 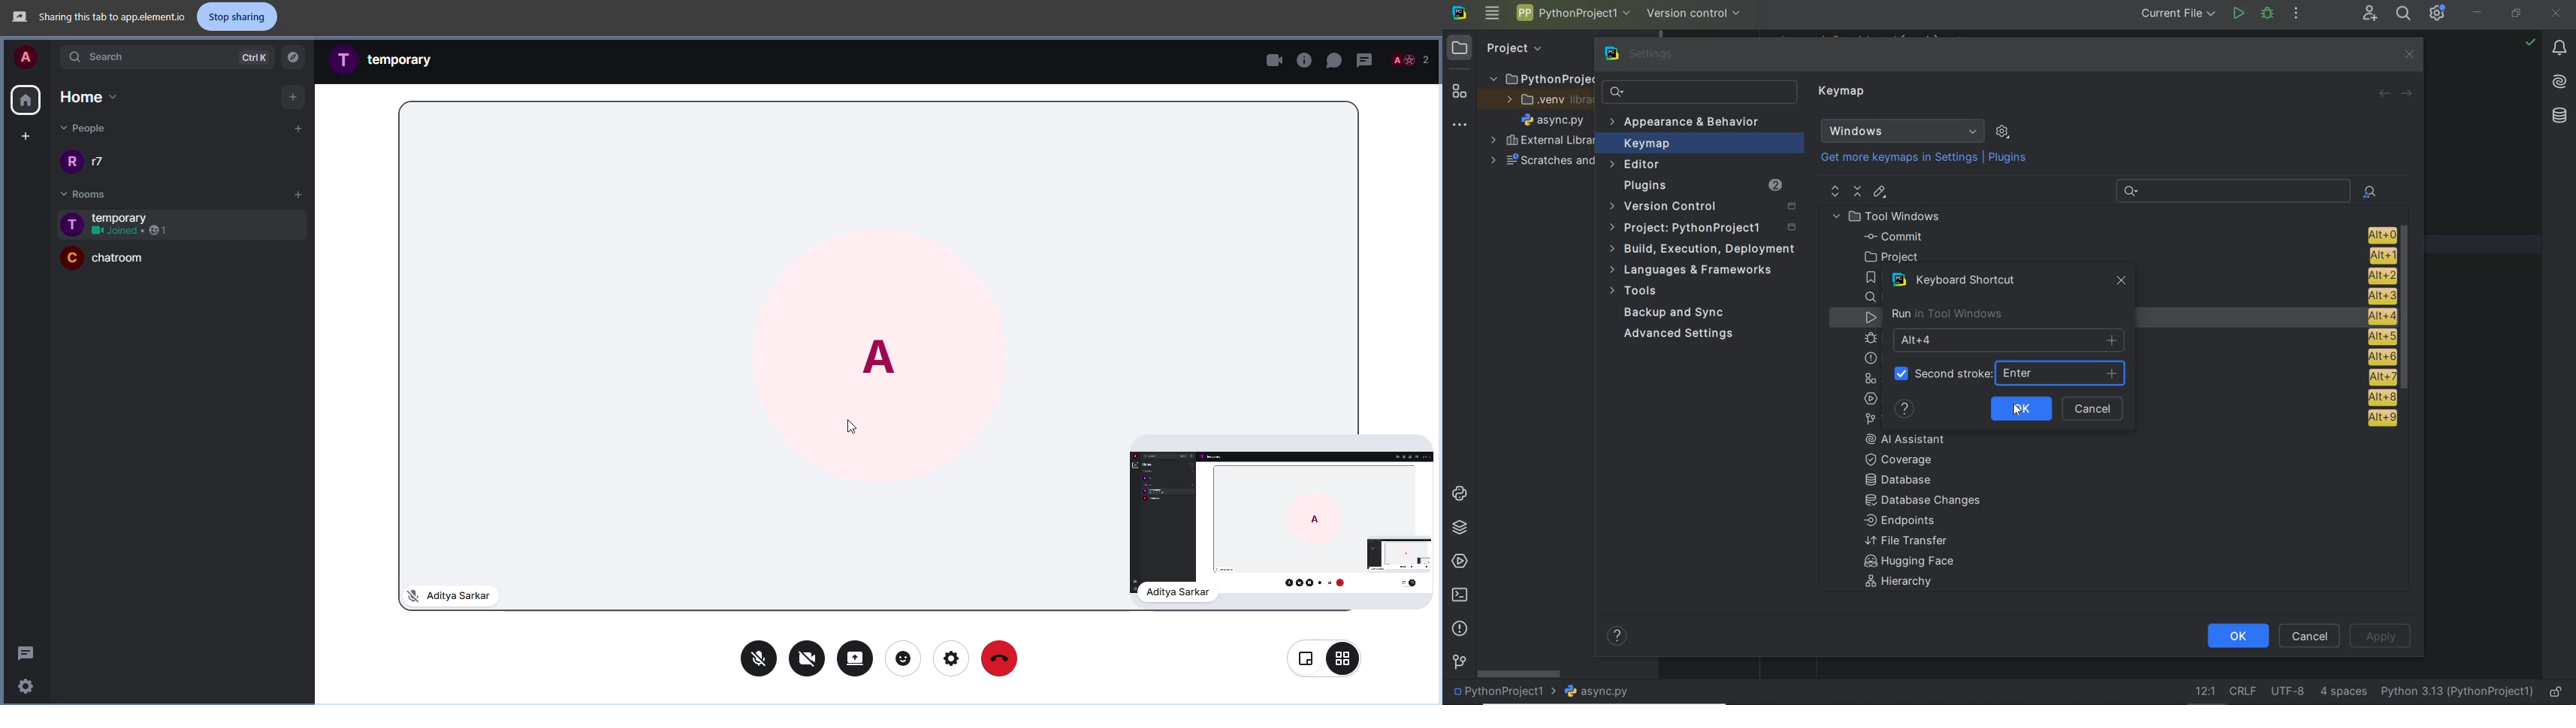 I want to click on Hugging face, so click(x=1905, y=563).